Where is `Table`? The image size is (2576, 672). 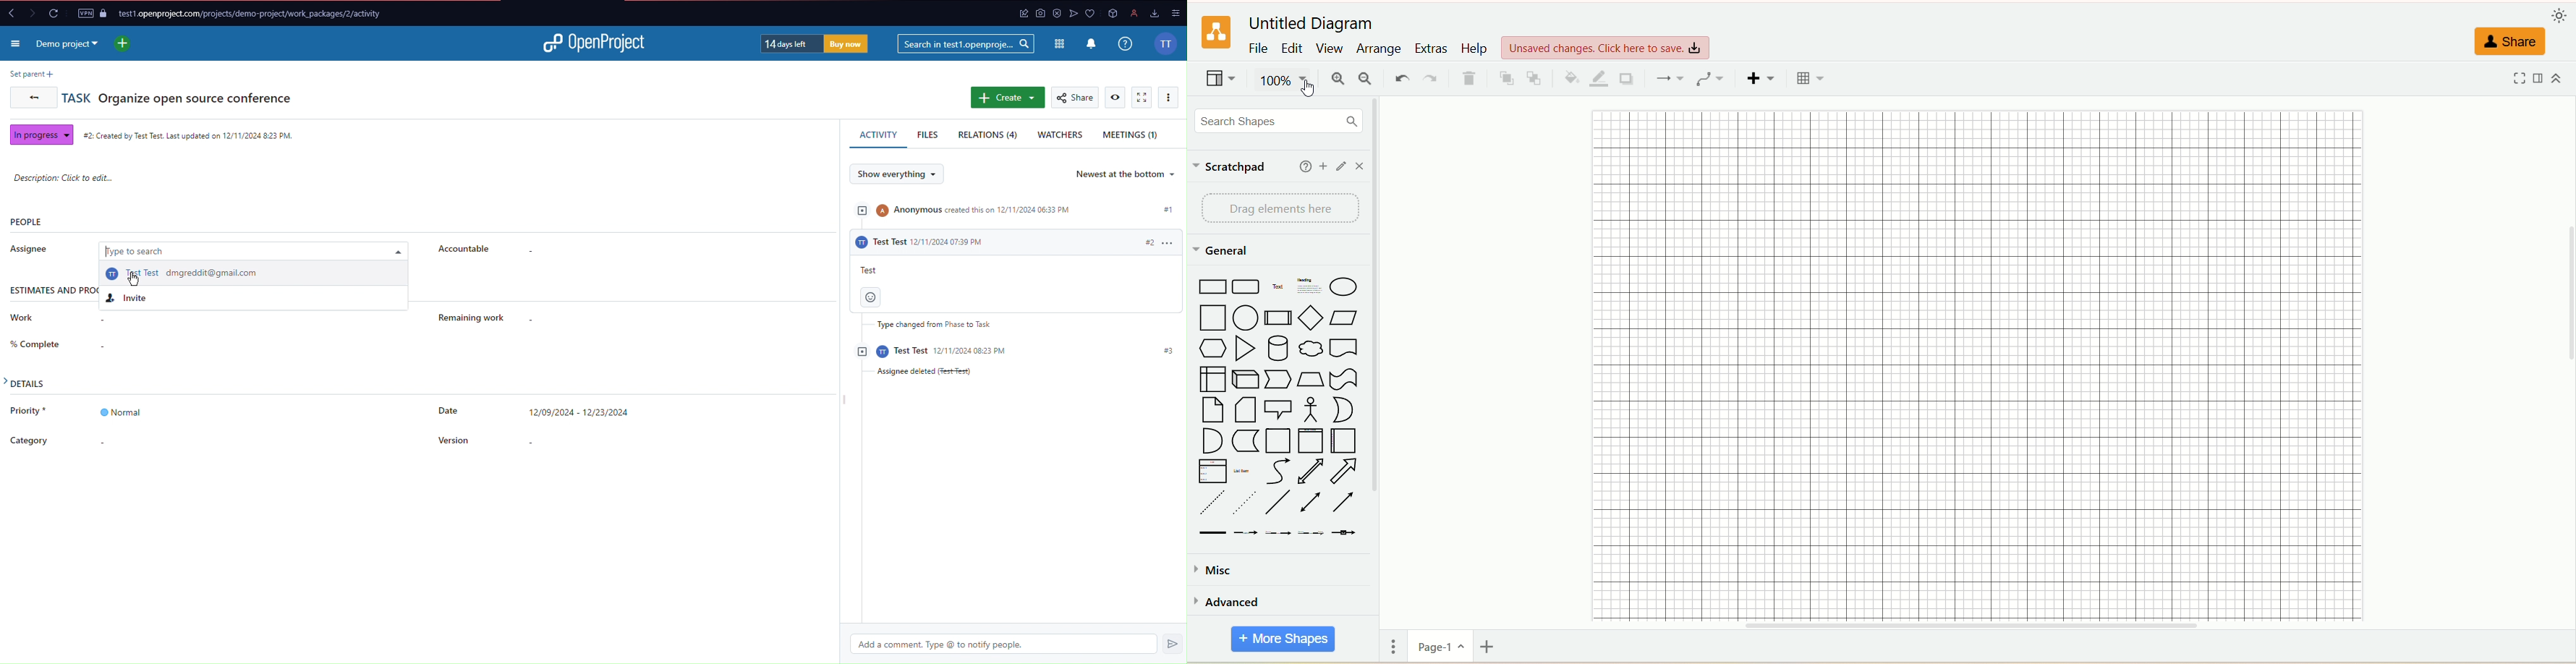 Table is located at coordinates (1811, 80).